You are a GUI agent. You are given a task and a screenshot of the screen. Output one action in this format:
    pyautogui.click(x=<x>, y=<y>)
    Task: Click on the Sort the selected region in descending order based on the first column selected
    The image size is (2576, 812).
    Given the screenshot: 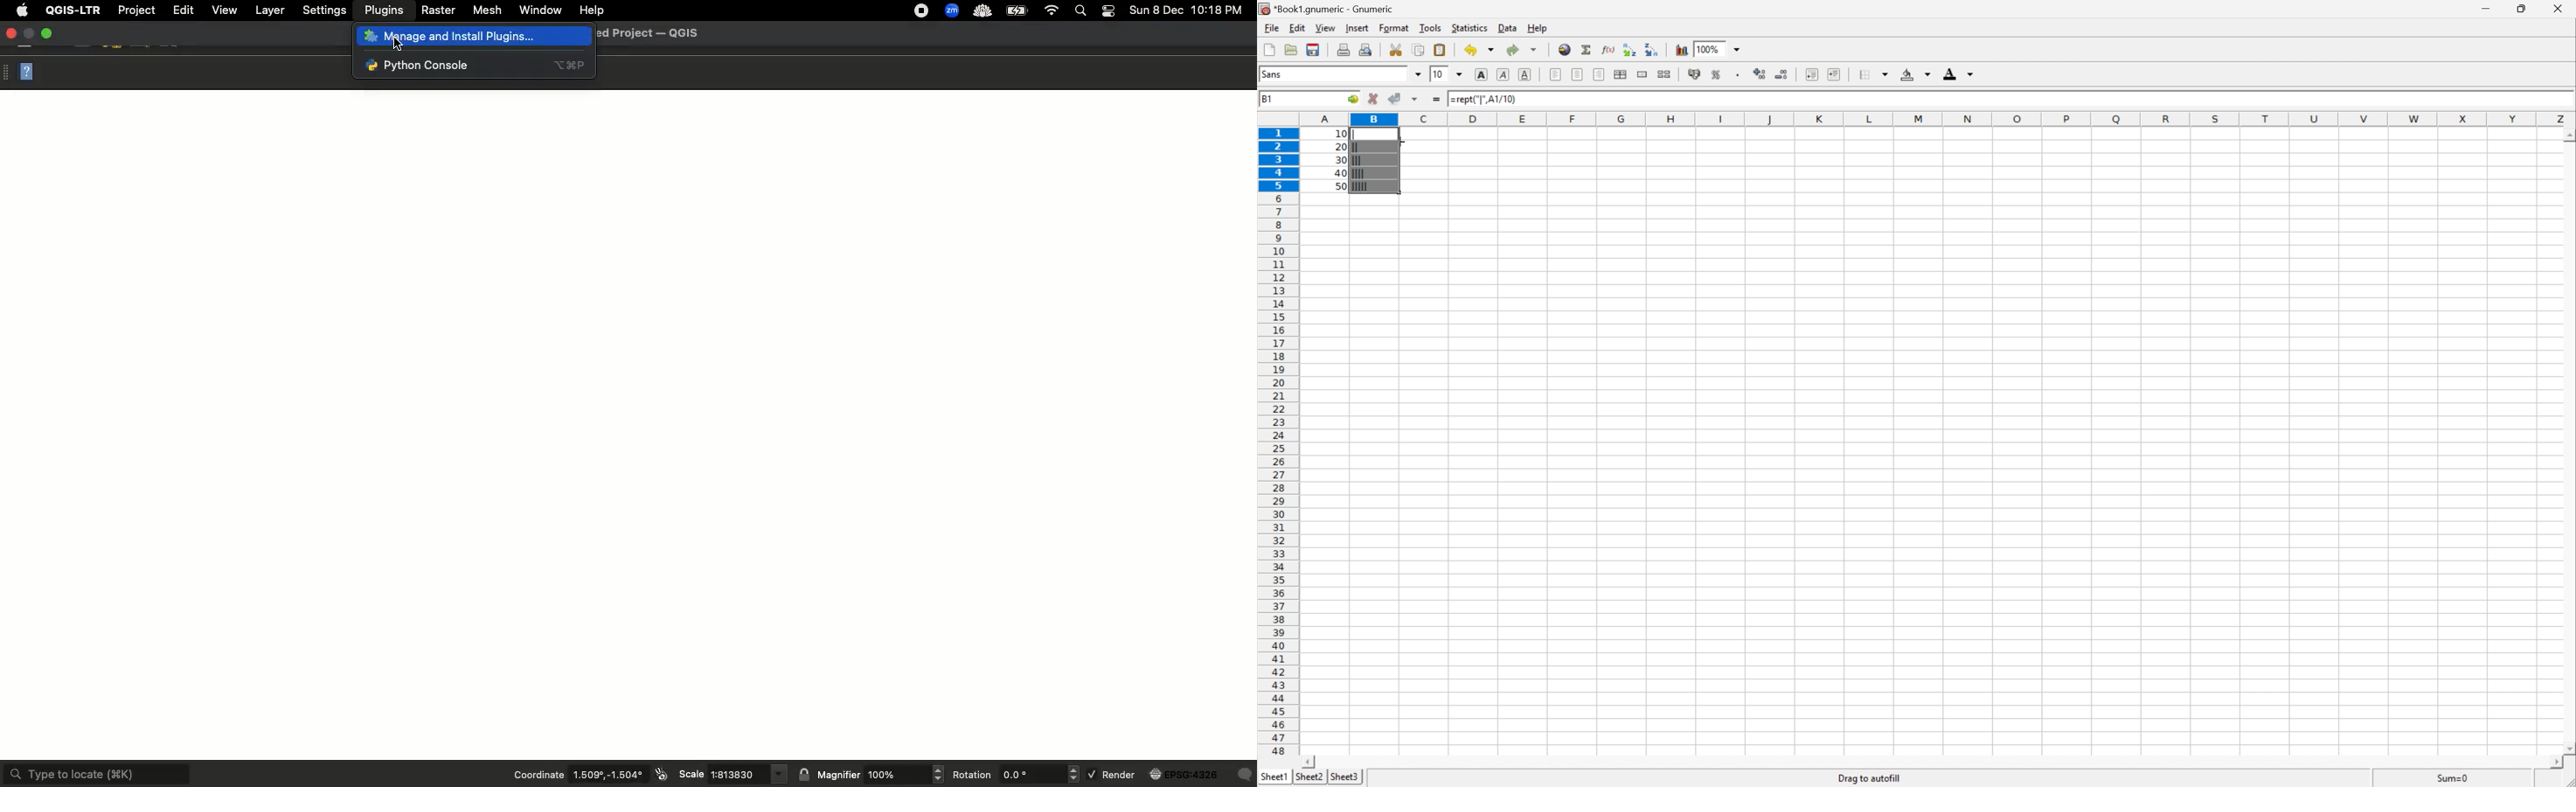 What is the action you would take?
    pyautogui.click(x=1652, y=49)
    